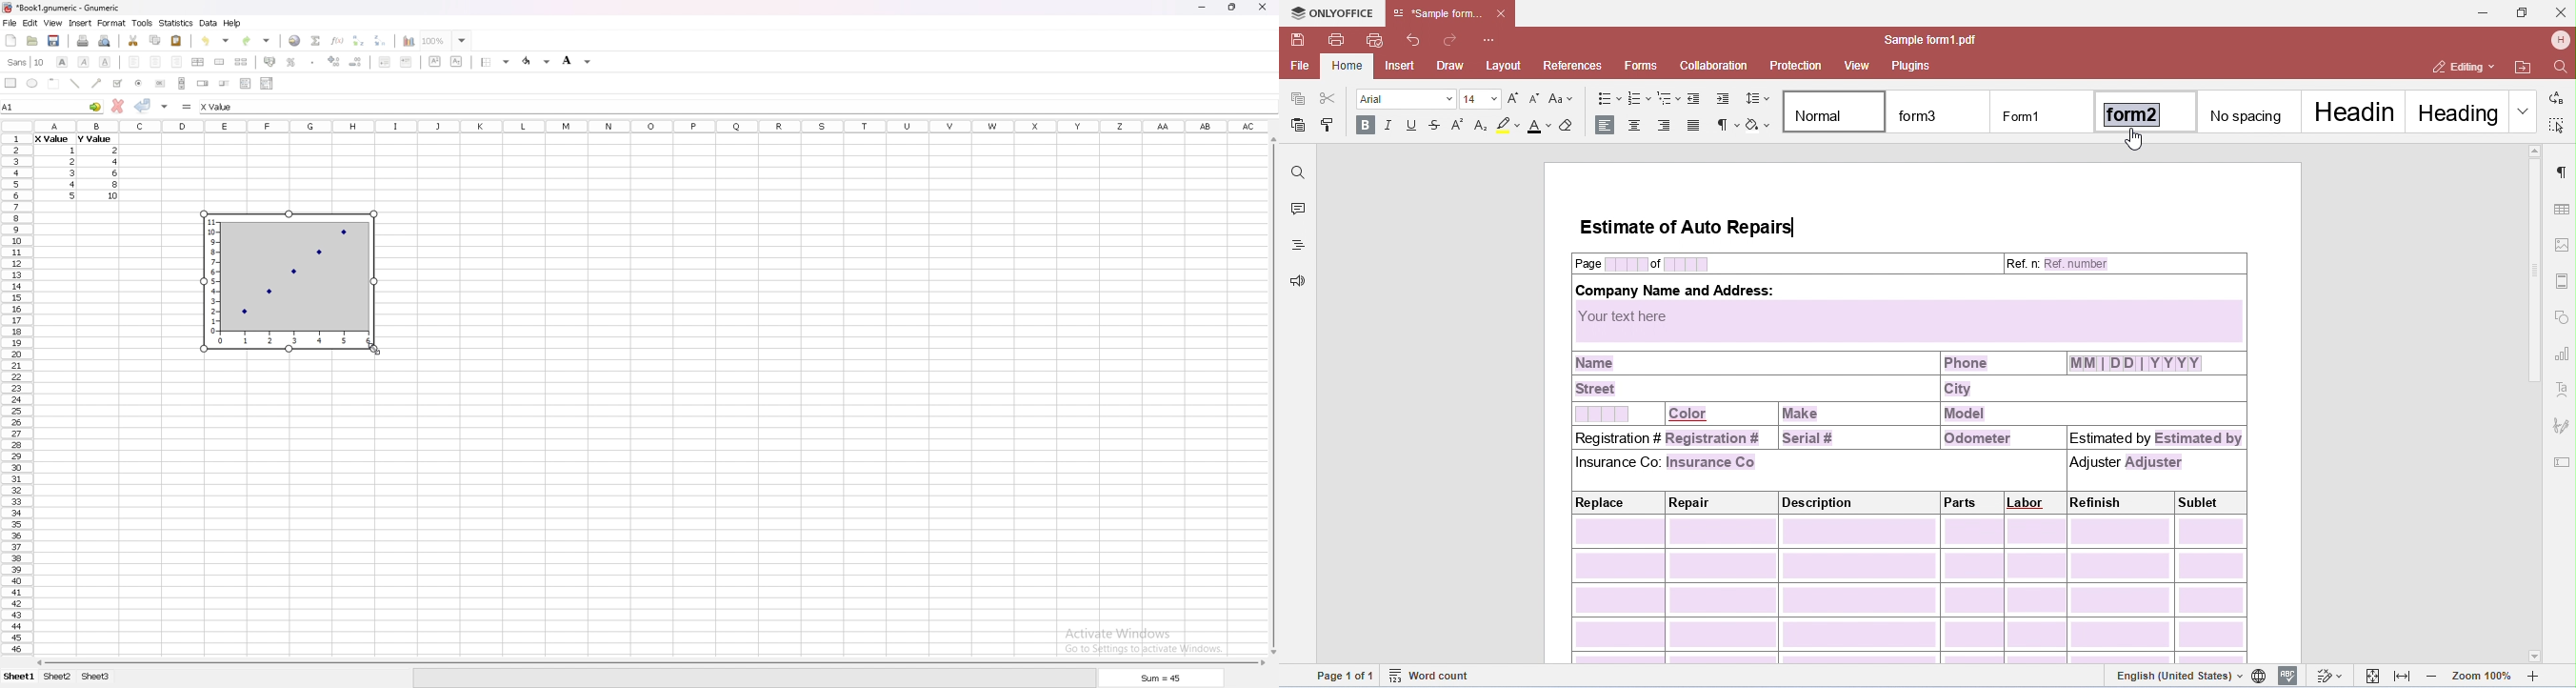 The height and width of the screenshot is (700, 2576). I want to click on increase indent, so click(406, 61).